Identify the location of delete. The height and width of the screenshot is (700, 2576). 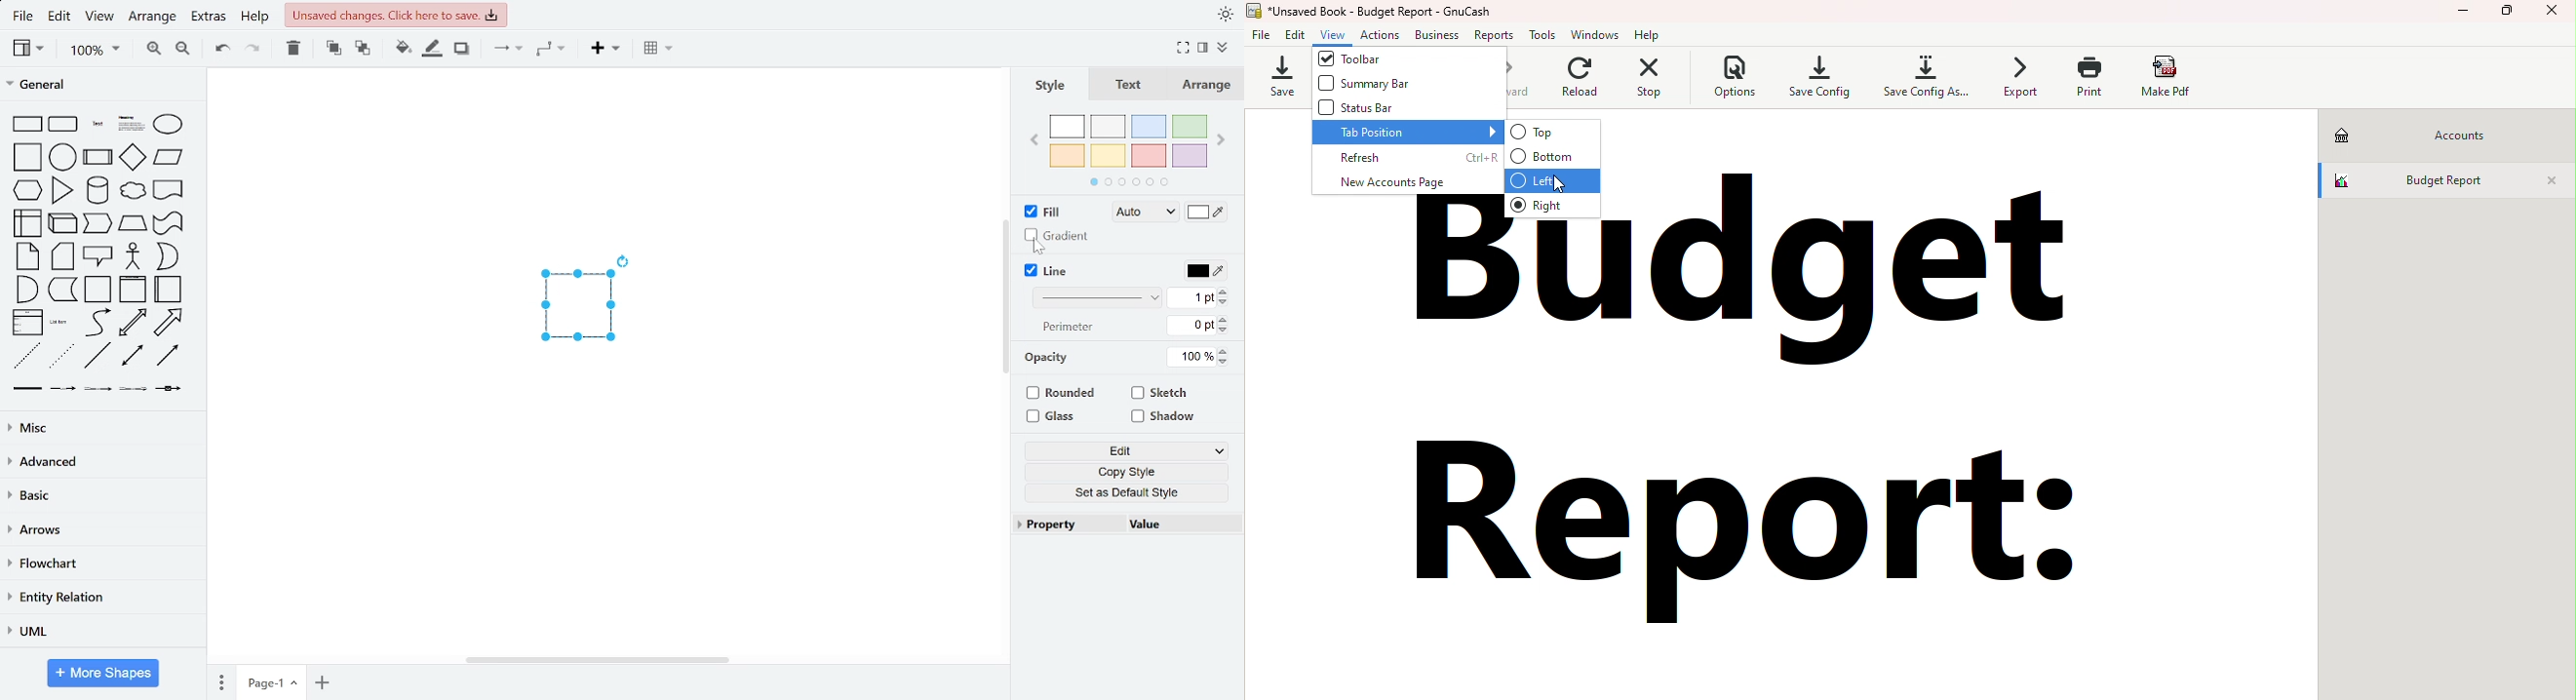
(294, 50).